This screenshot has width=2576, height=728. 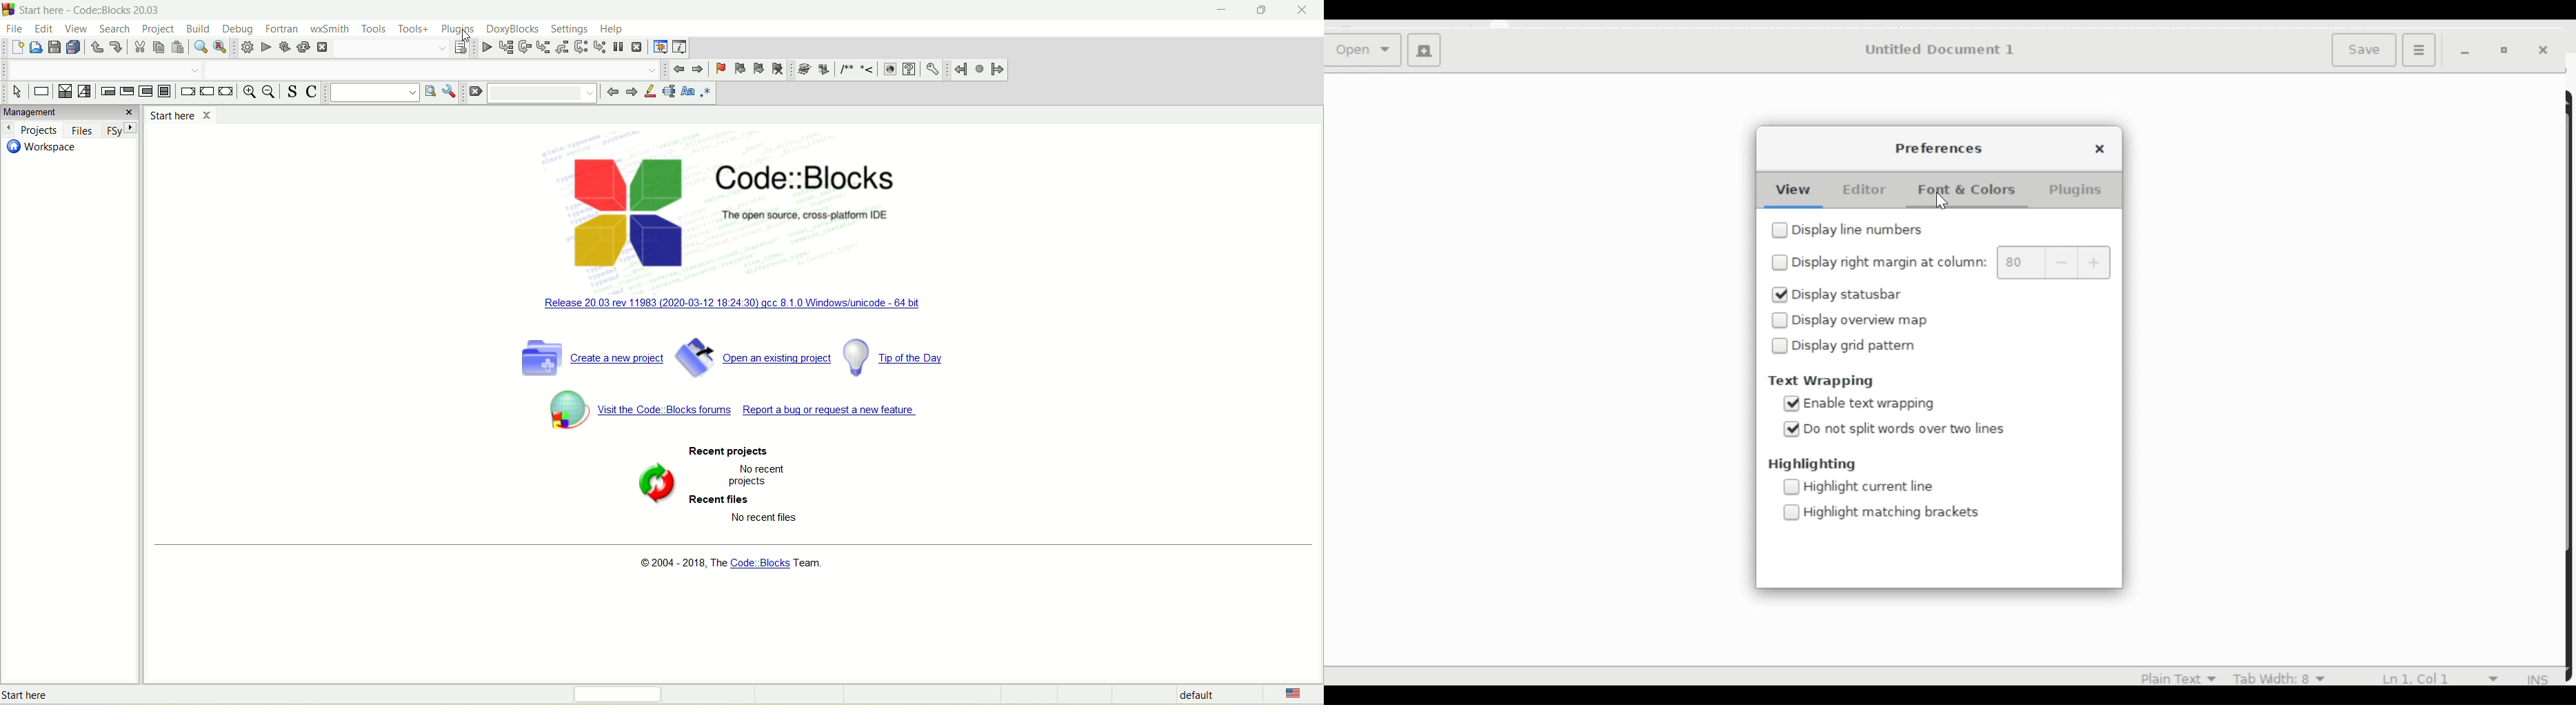 What do you see at coordinates (102, 70) in the screenshot?
I see `Search` at bounding box center [102, 70].